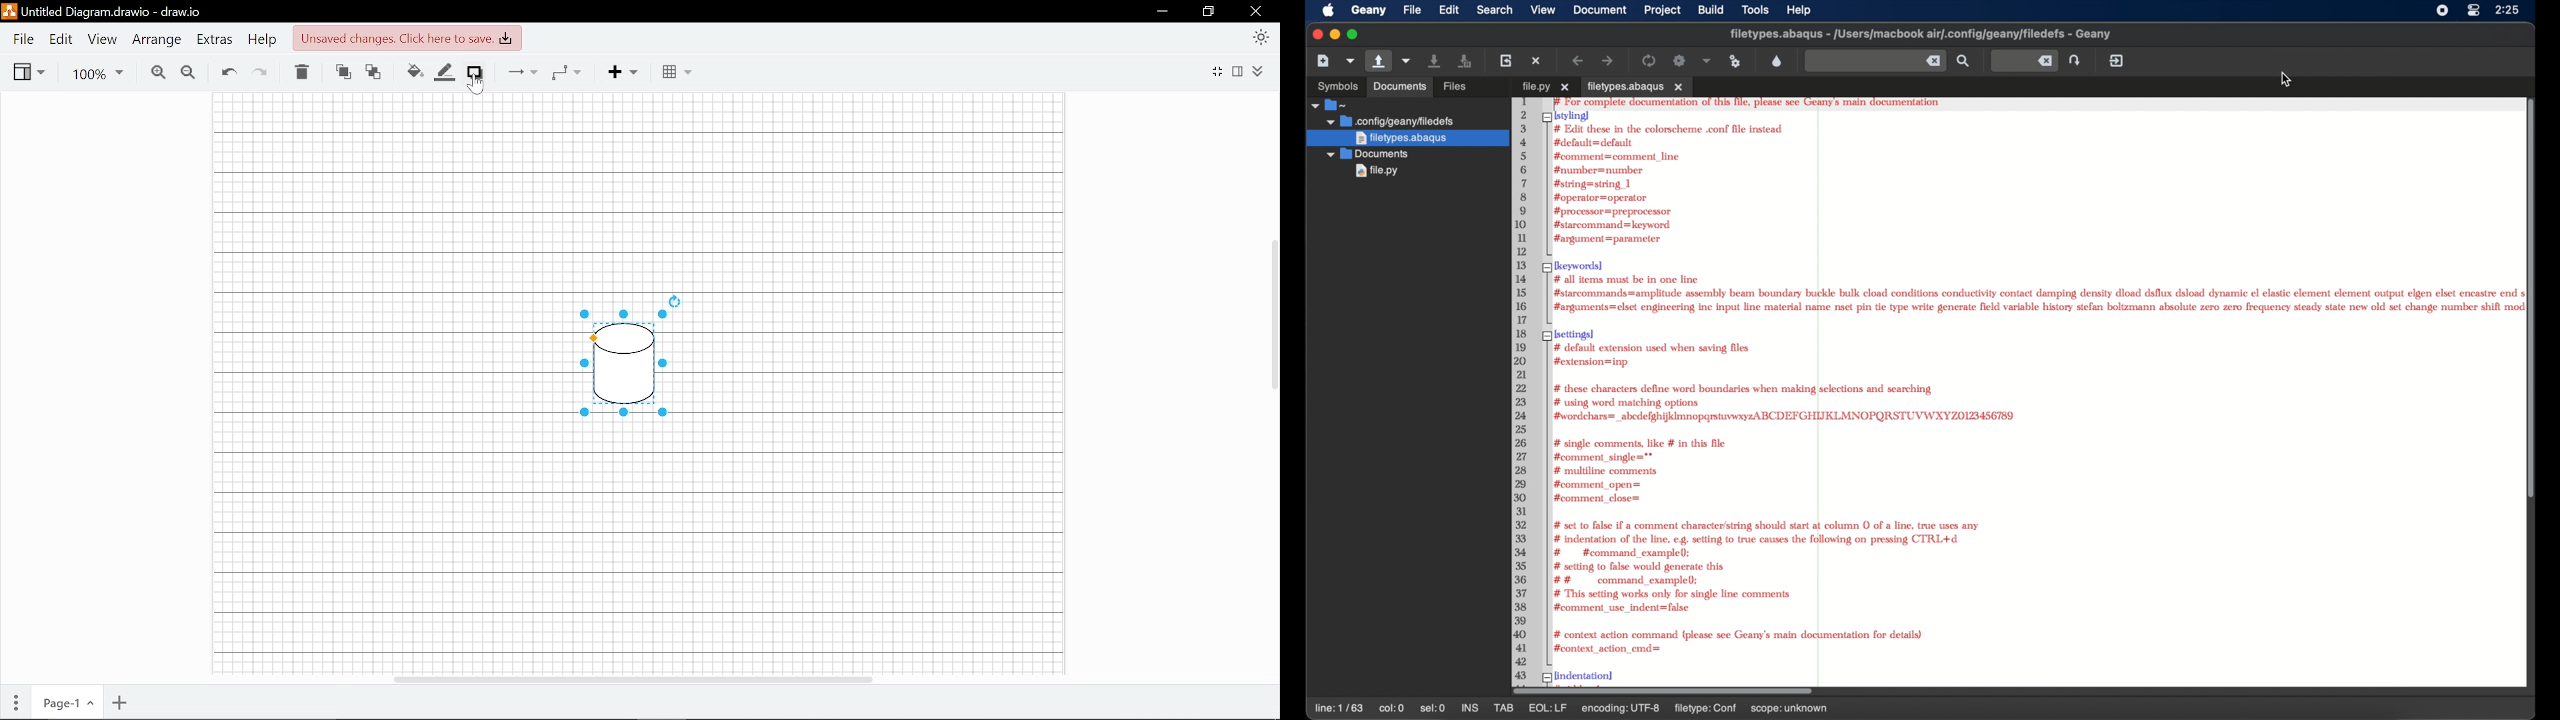 The height and width of the screenshot is (728, 2576). I want to click on Minimize, so click(1163, 11).